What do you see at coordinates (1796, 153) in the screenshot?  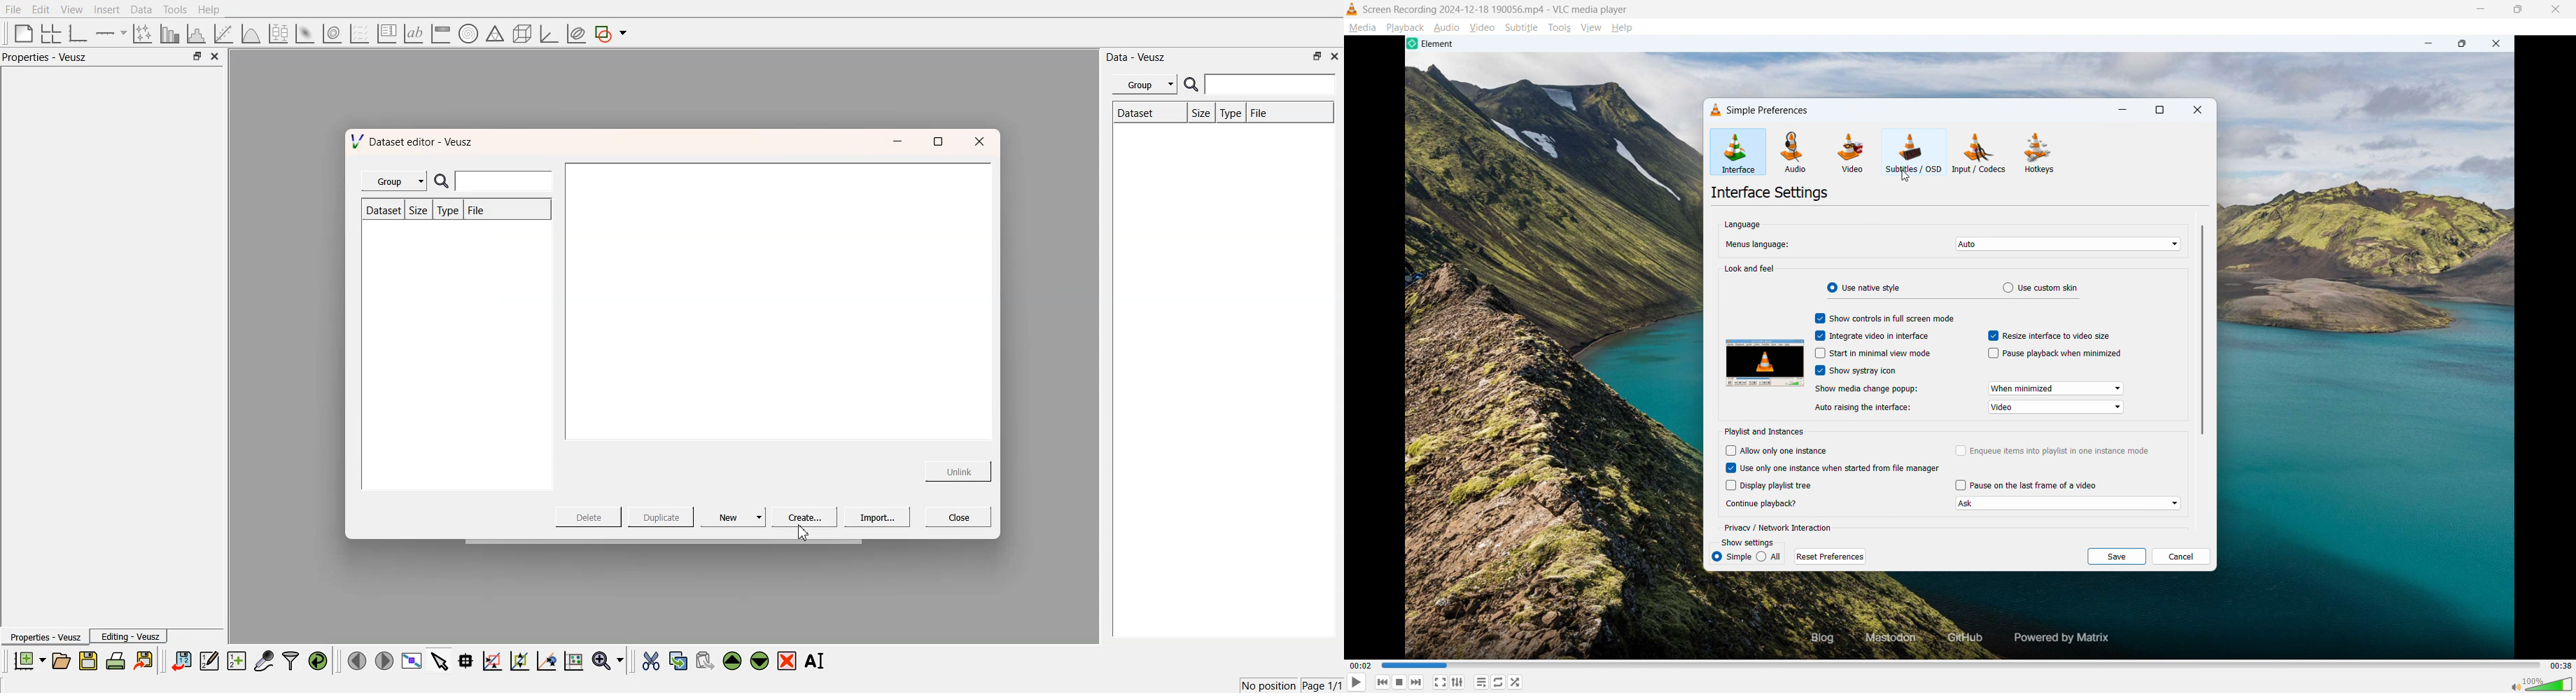 I see `Audio ` at bounding box center [1796, 153].